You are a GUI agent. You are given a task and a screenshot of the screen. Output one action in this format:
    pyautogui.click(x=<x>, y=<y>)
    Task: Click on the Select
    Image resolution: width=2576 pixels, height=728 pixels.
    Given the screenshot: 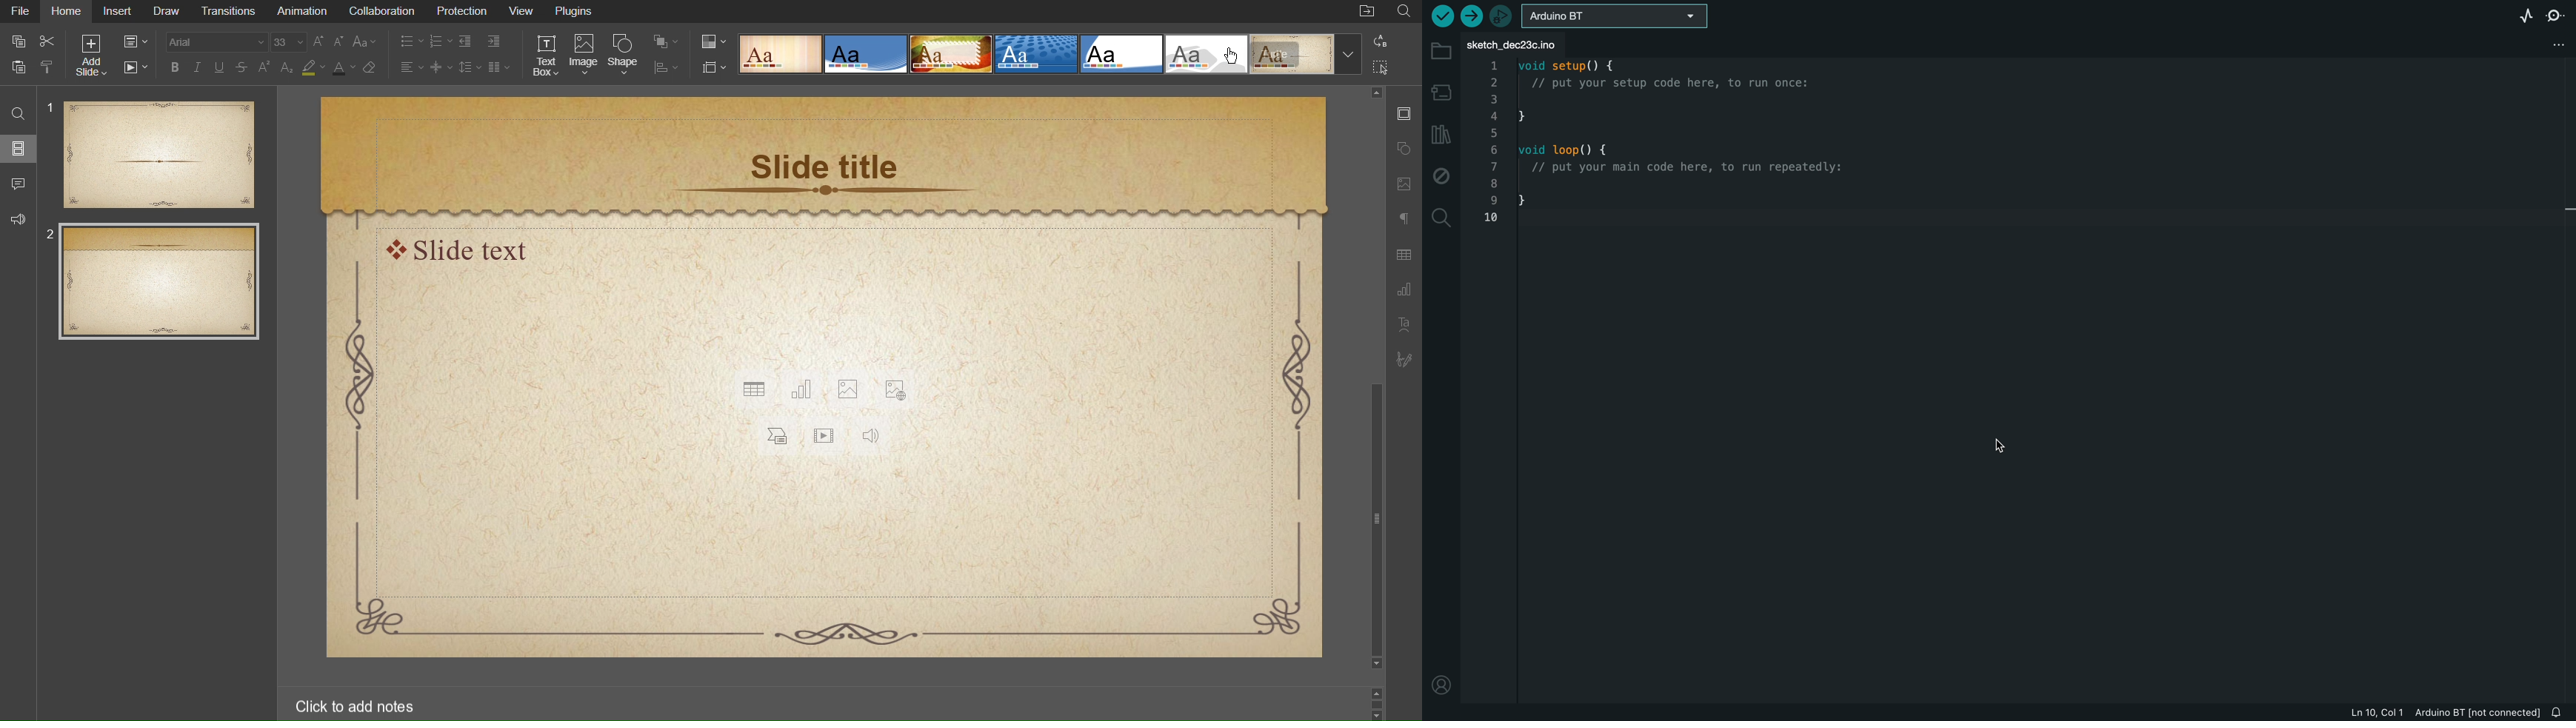 What is the action you would take?
    pyautogui.click(x=1382, y=65)
    